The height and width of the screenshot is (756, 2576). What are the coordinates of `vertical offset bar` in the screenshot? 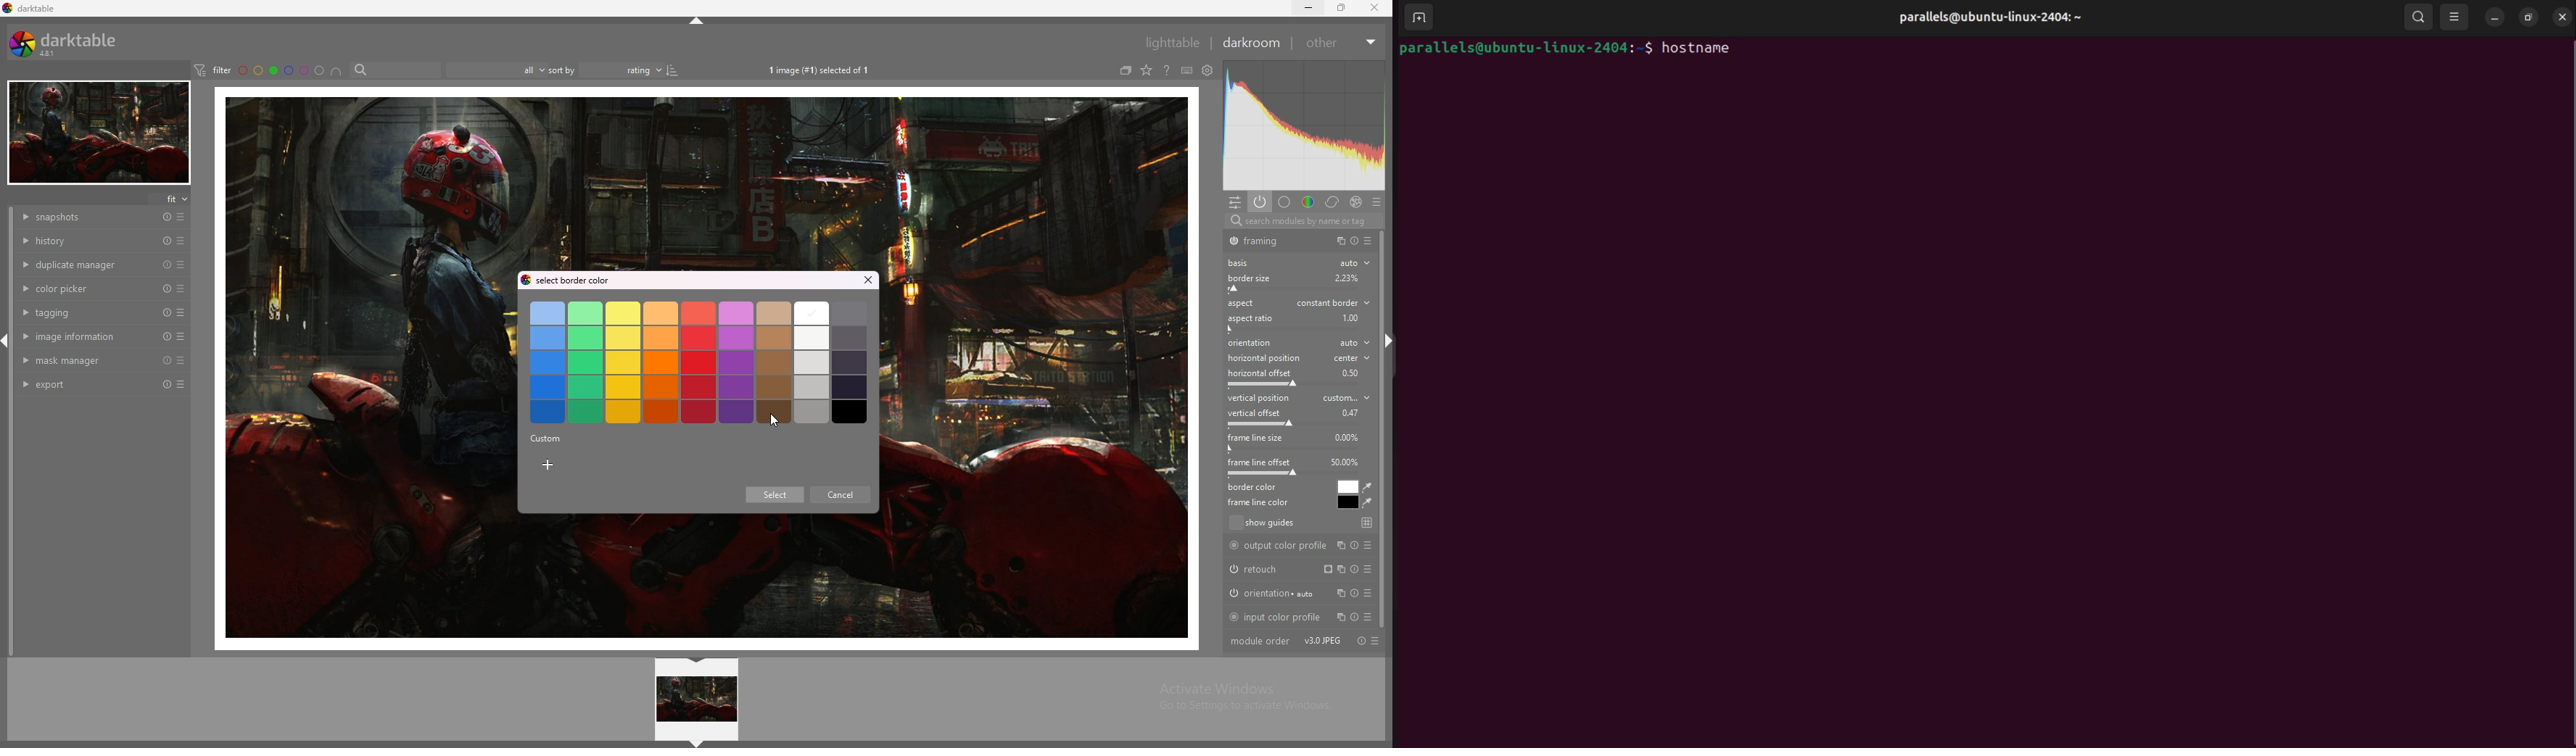 It's located at (1295, 424).